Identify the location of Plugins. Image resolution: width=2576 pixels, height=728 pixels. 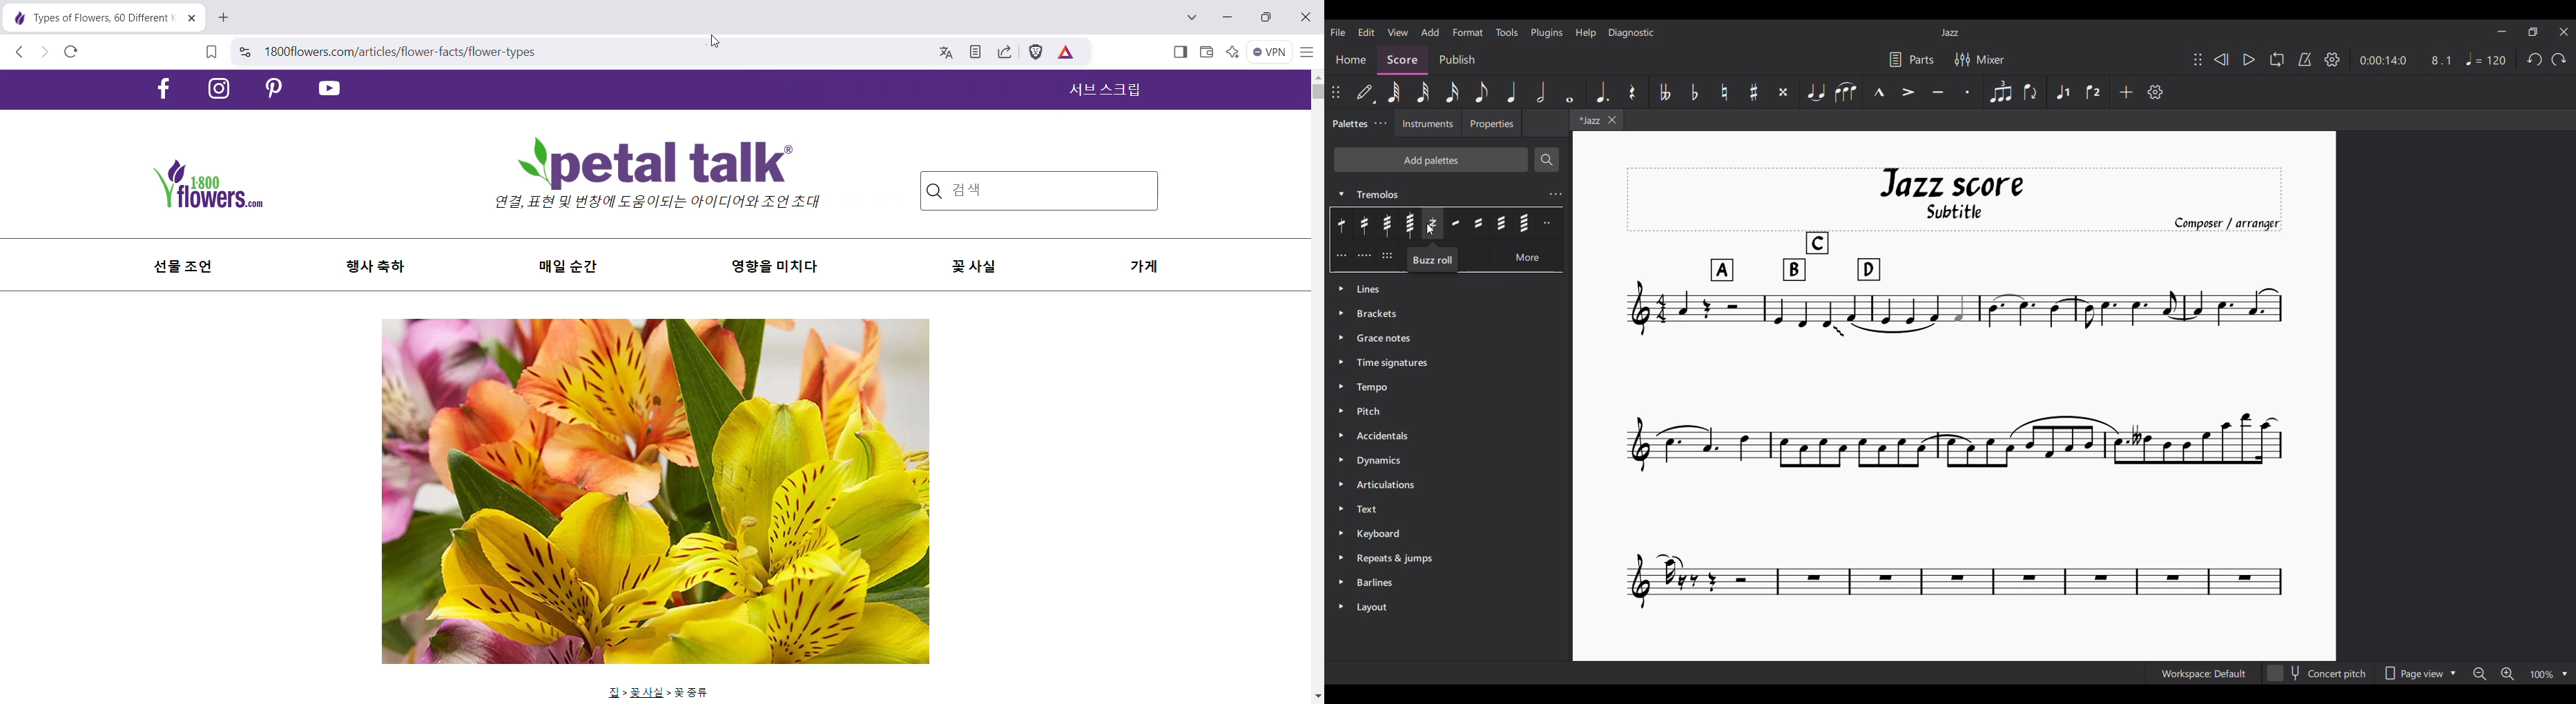
(1547, 33).